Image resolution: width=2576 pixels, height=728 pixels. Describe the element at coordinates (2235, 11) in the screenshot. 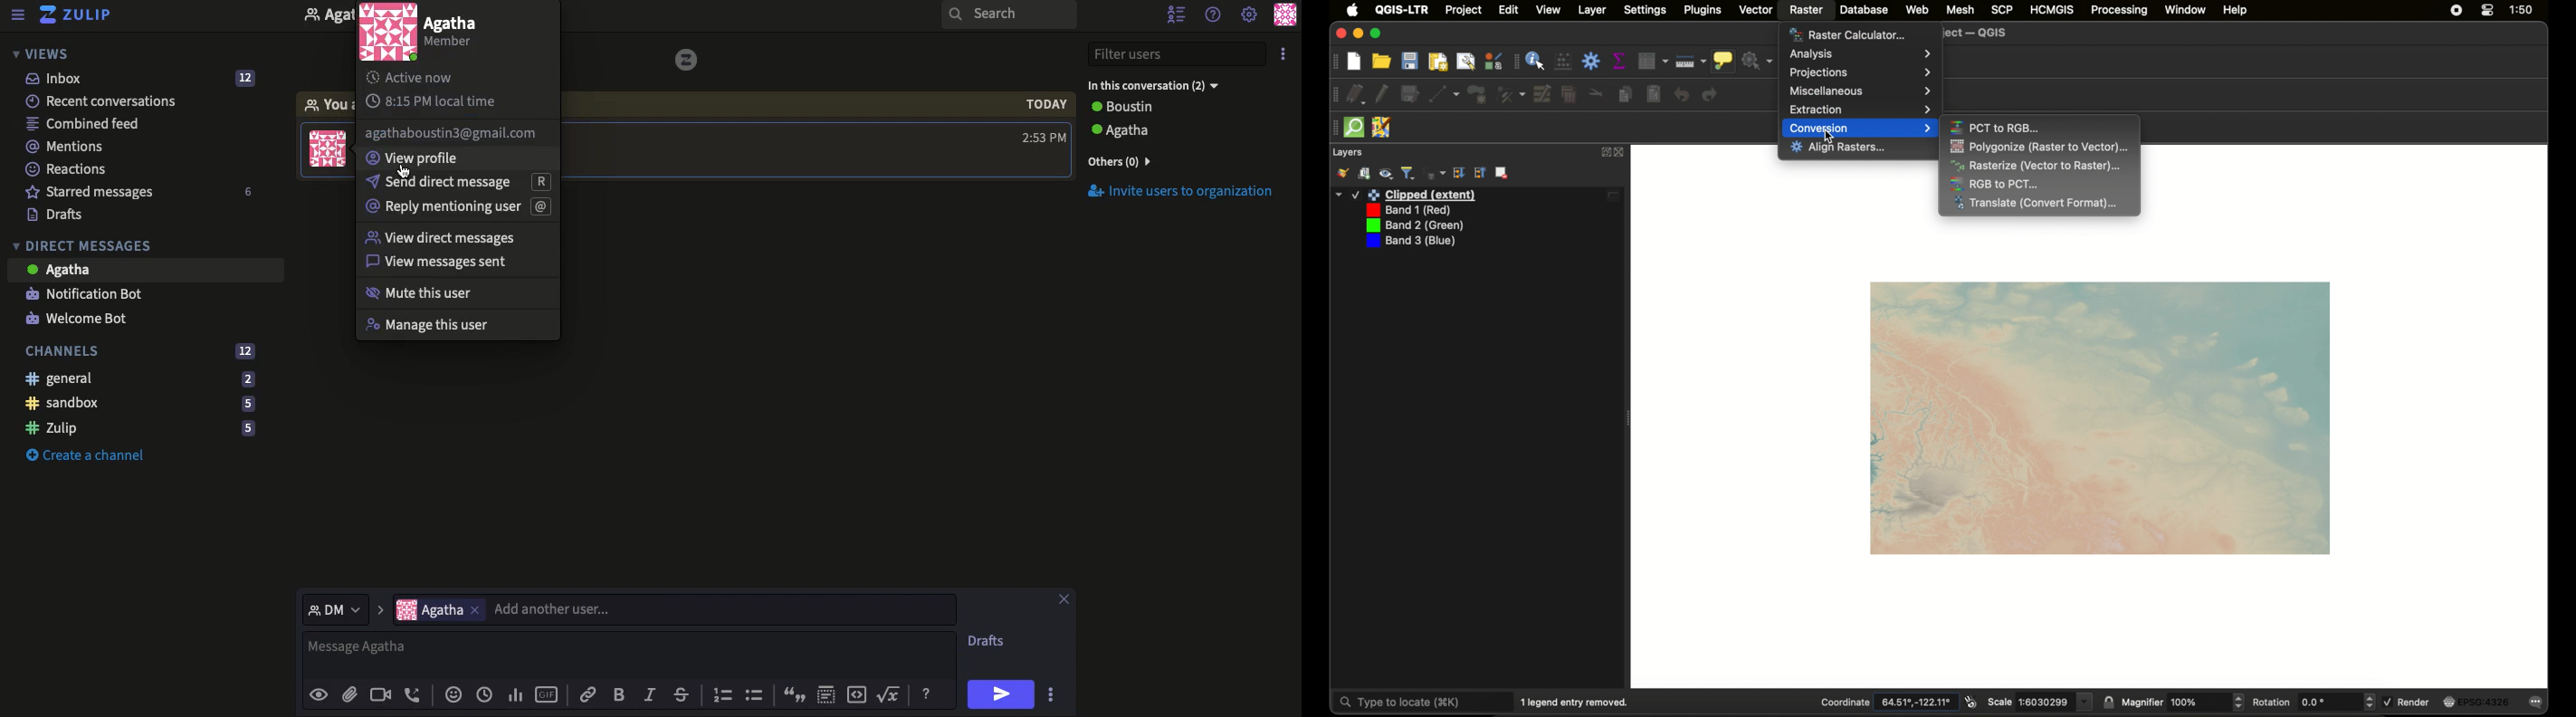

I see `help` at that location.